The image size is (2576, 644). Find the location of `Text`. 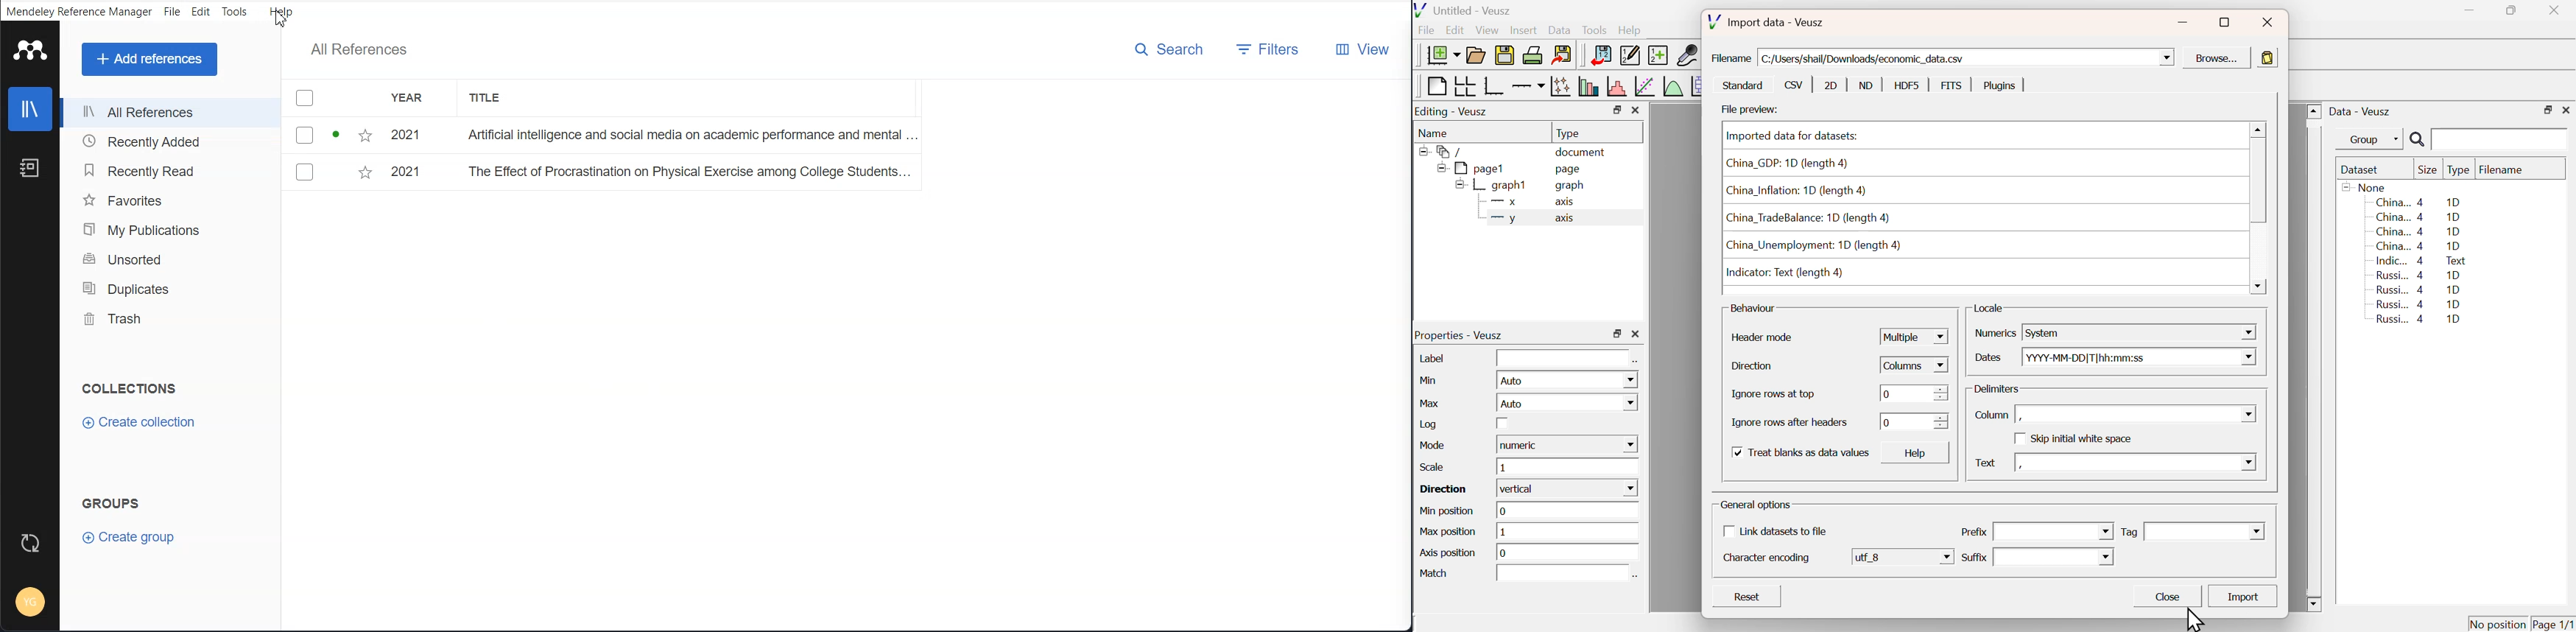

Text is located at coordinates (112, 503).